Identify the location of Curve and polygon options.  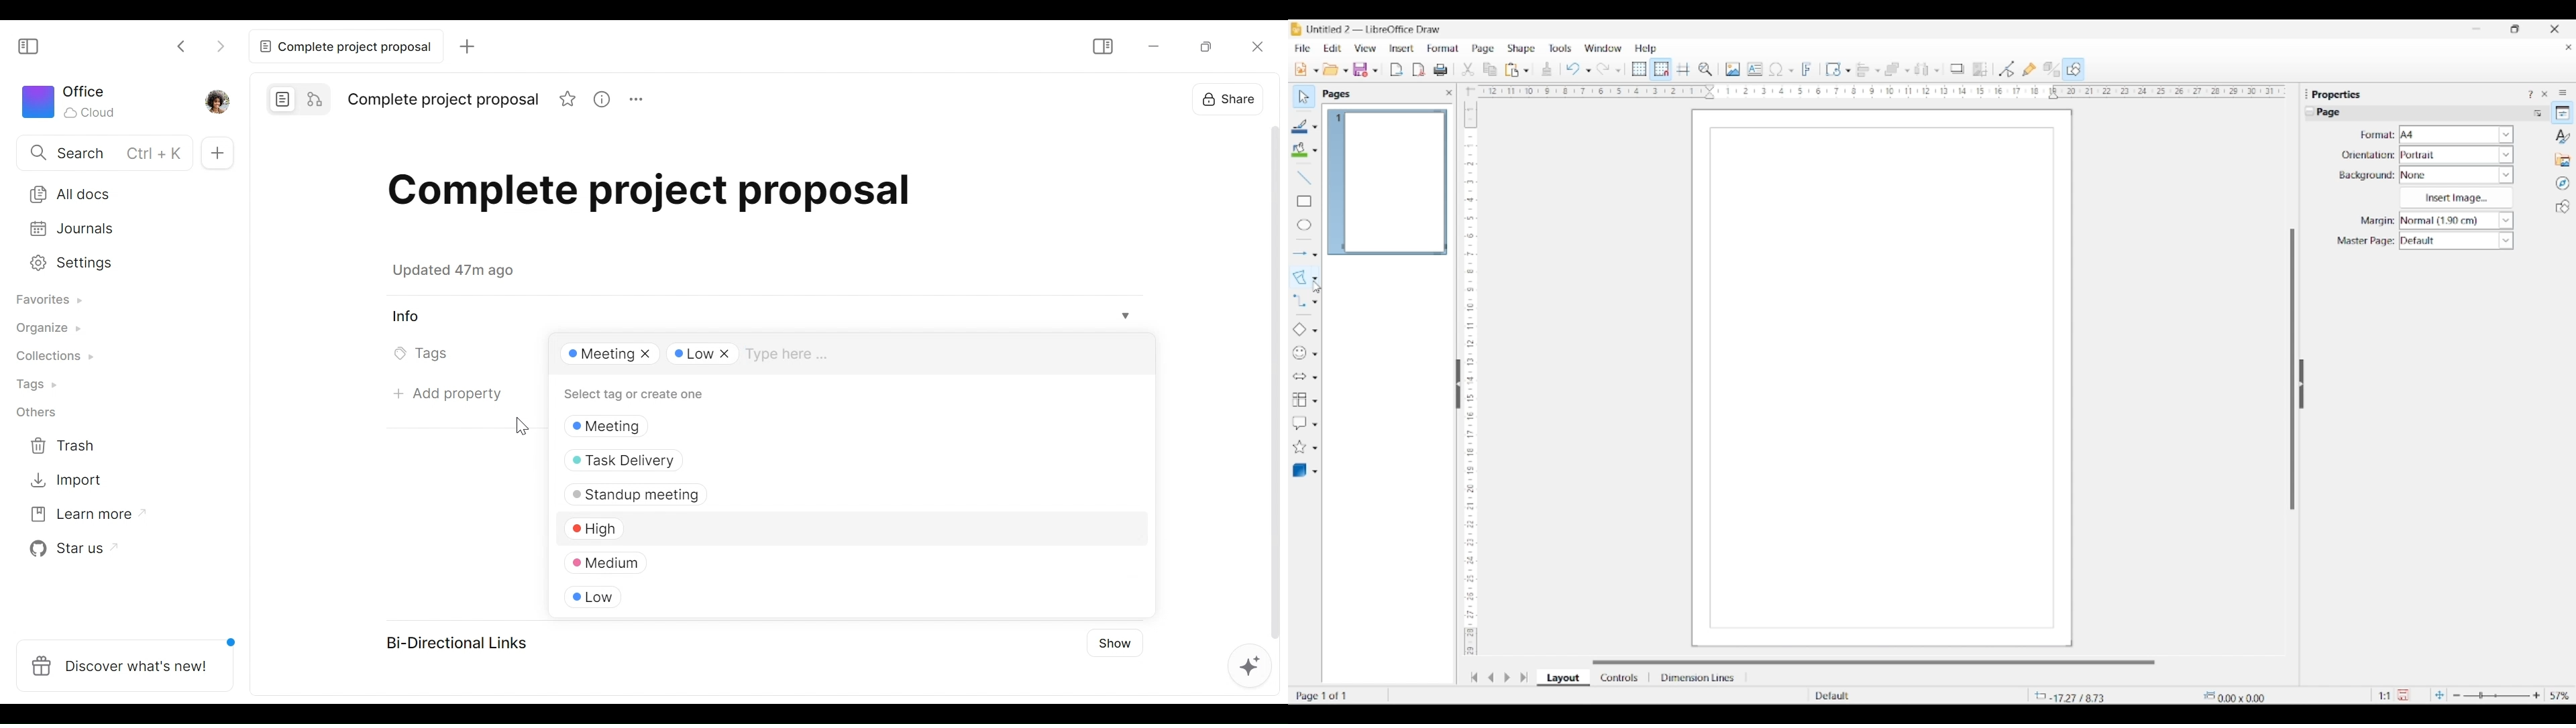
(1315, 279).